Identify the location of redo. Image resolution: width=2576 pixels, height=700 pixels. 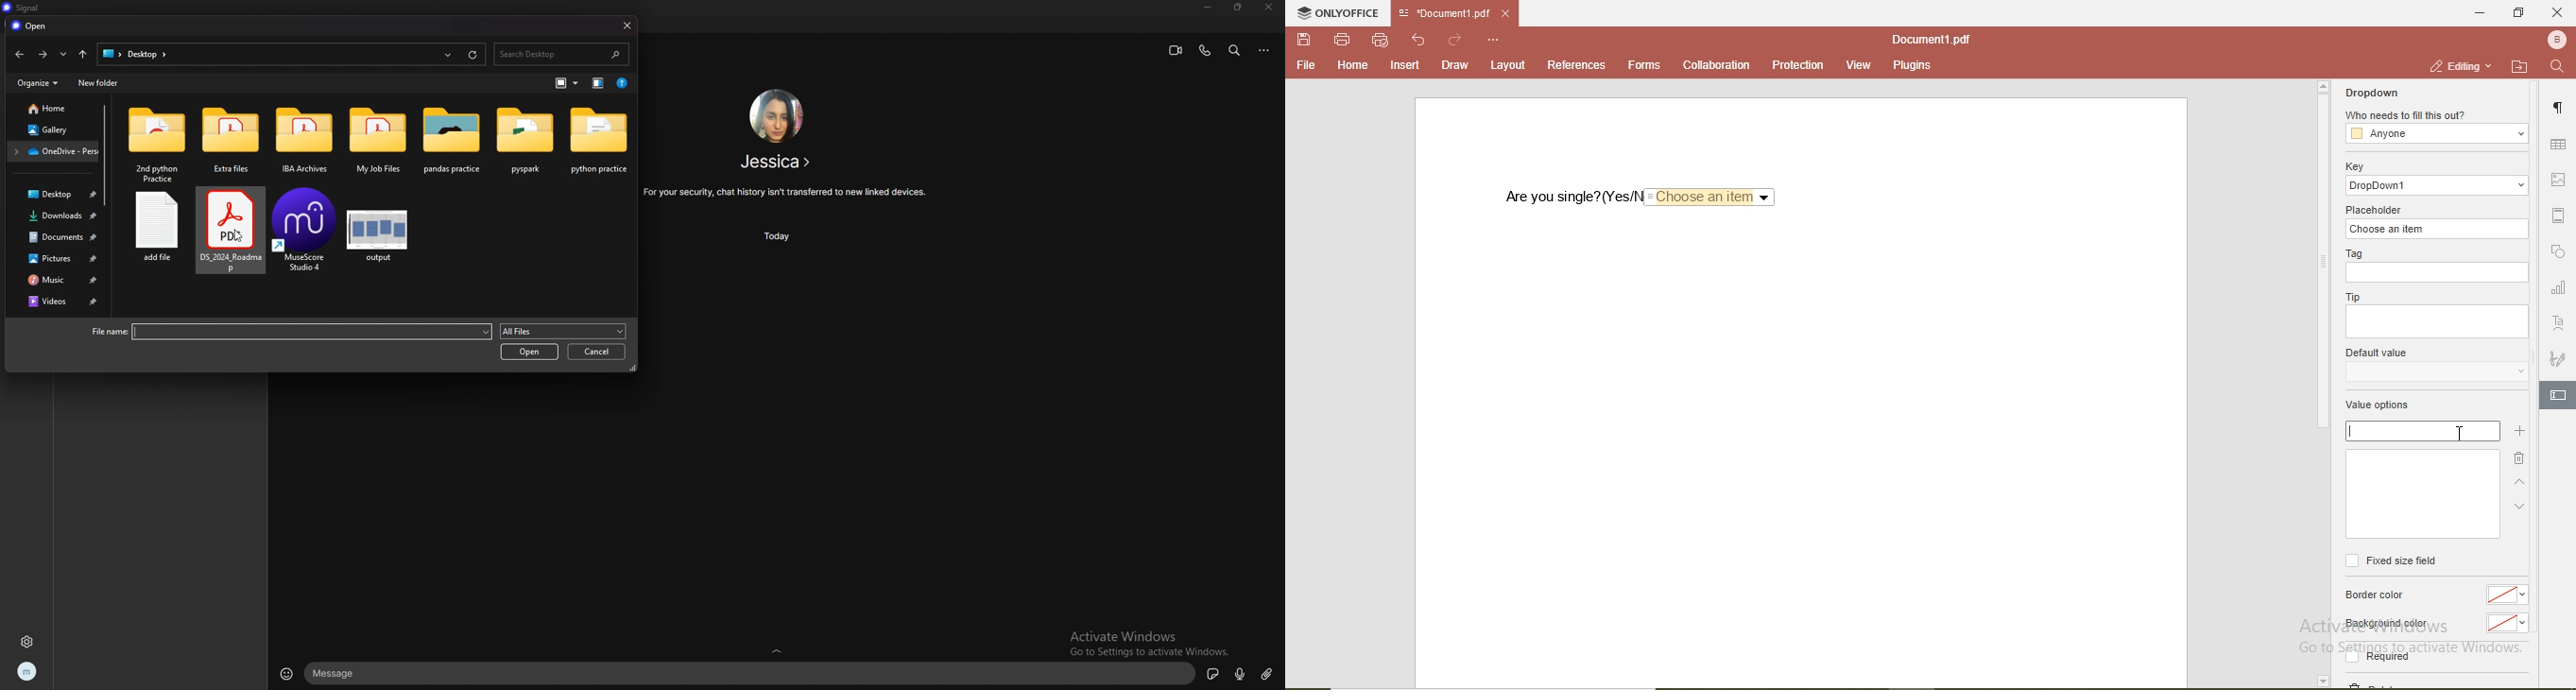
(1455, 41).